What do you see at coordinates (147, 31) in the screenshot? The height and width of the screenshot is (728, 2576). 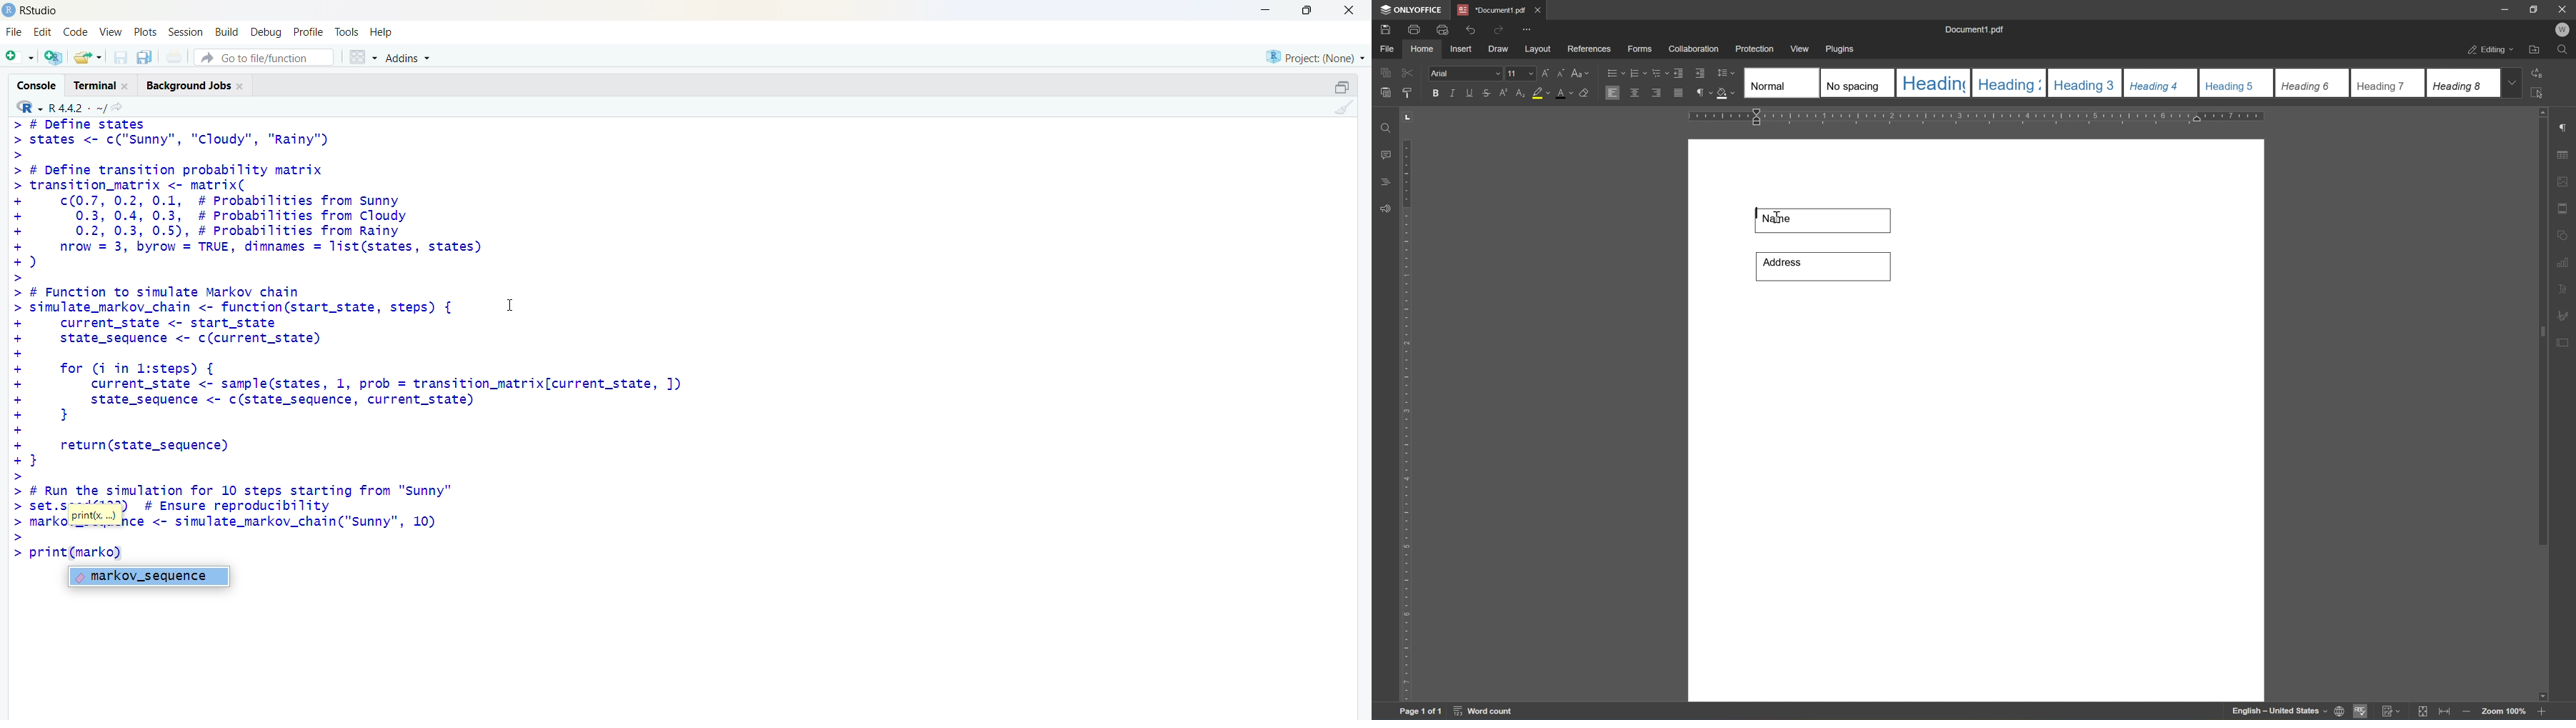 I see `plots` at bounding box center [147, 31].